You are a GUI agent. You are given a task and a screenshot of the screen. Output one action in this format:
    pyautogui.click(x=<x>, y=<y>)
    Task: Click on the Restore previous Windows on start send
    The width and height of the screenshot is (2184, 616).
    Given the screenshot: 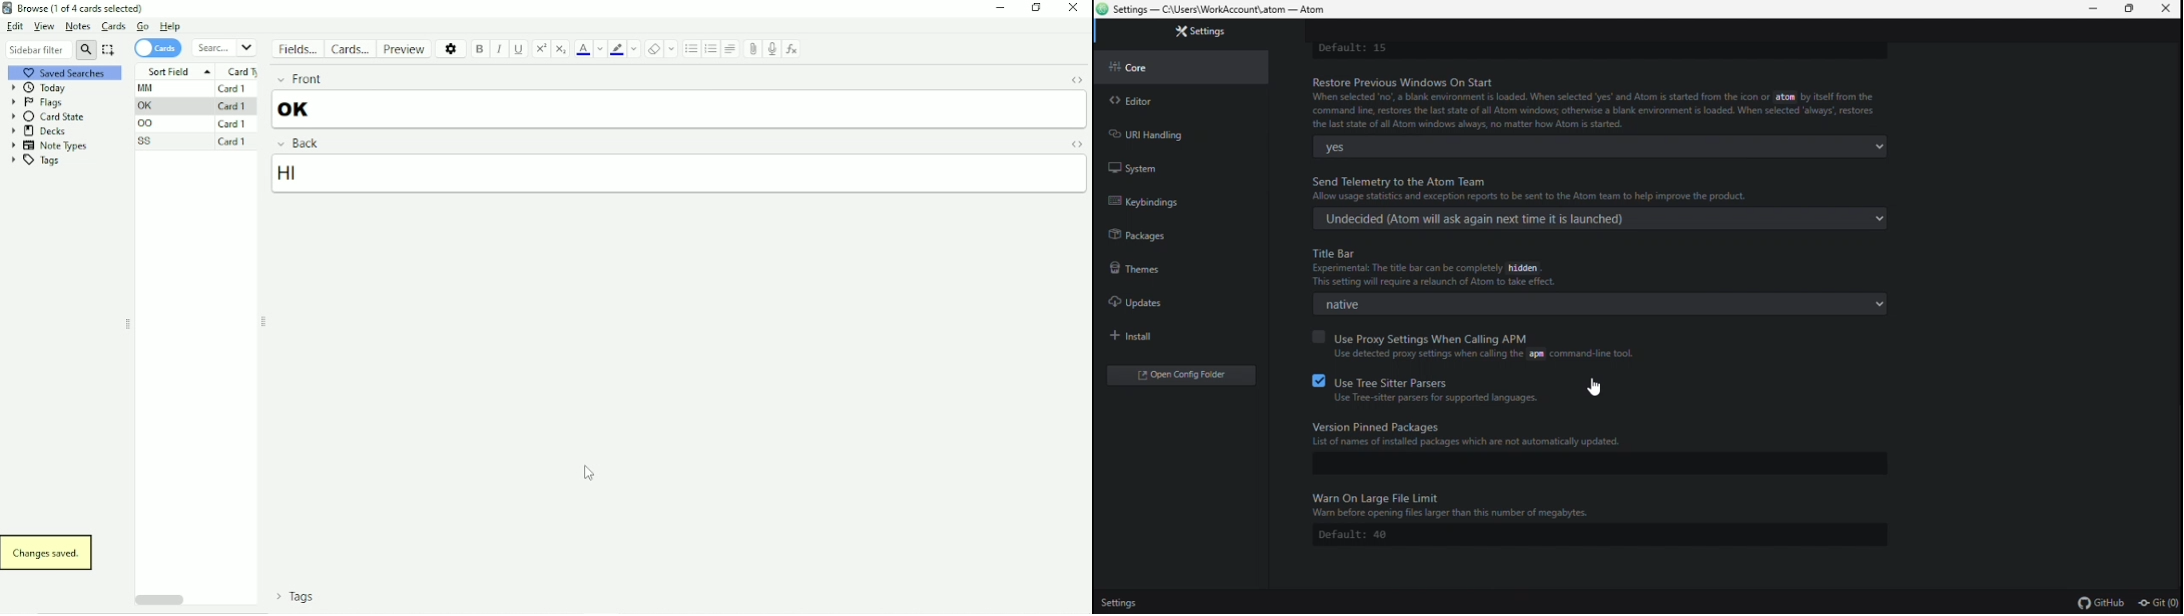 What is the action you would take?
    pyautogui.click(x=1597, y=101)
    